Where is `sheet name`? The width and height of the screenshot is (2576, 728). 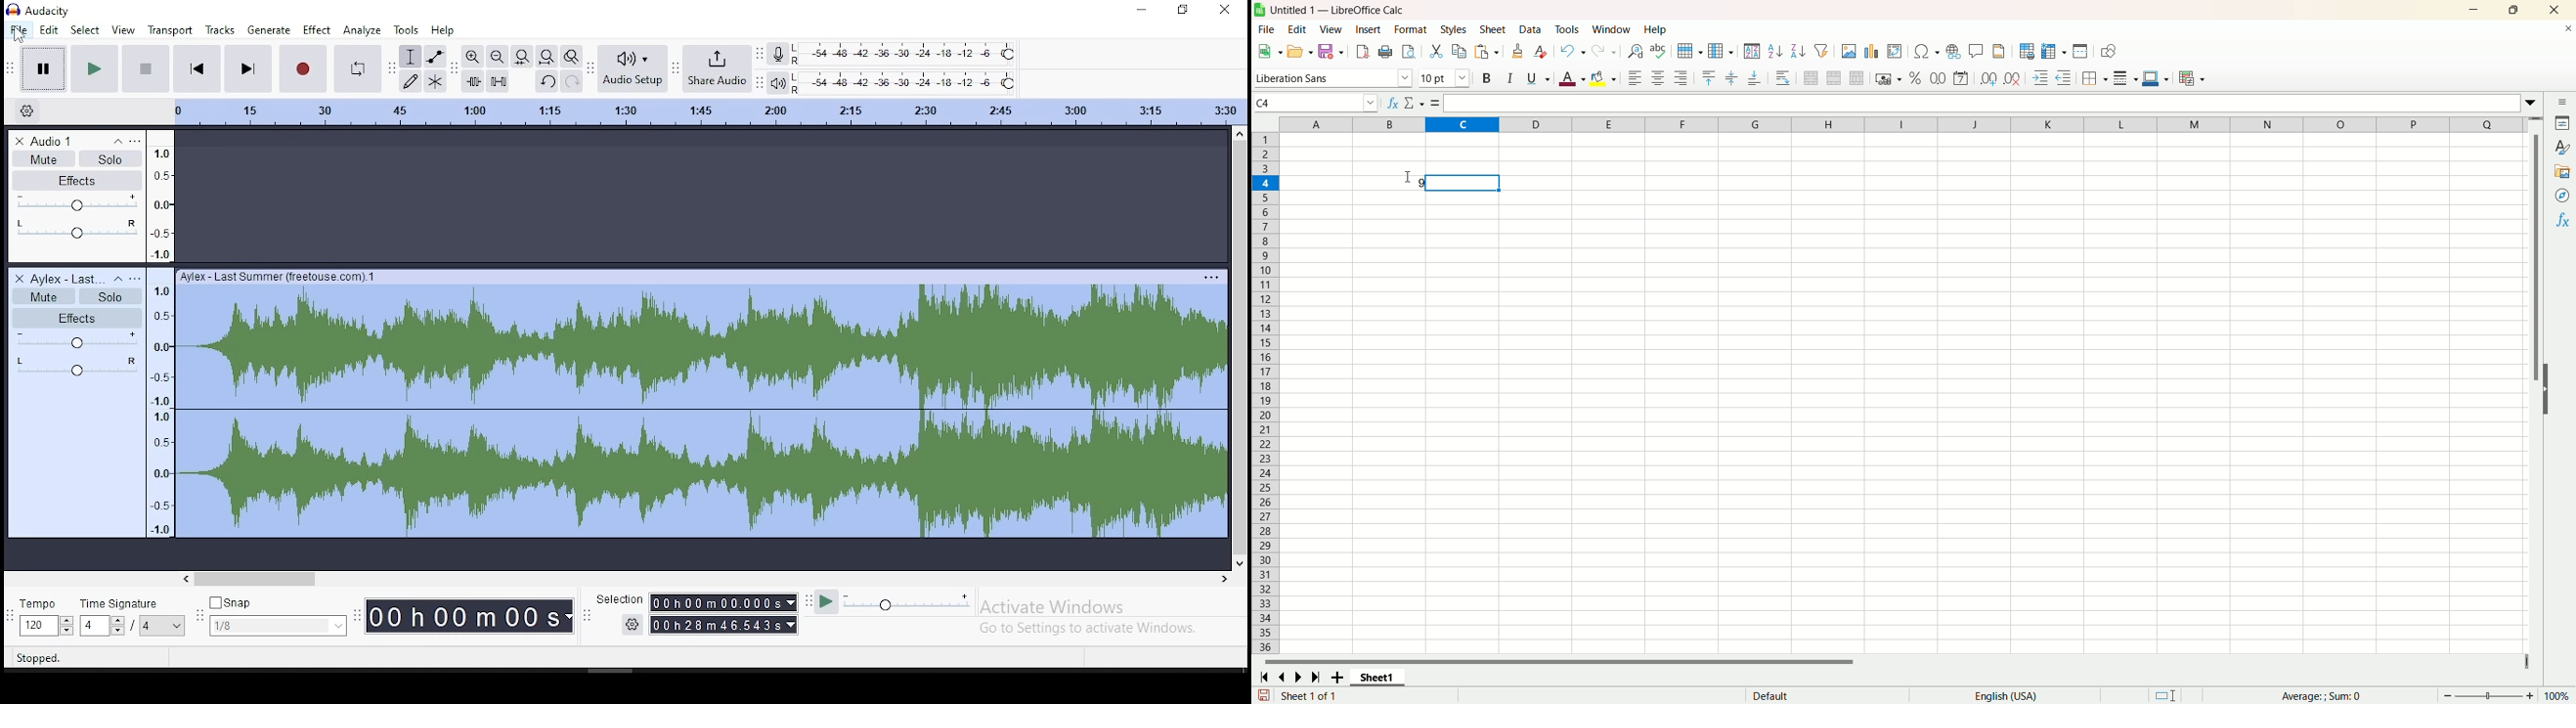
sheet name is located at coordinates (1382, 678).